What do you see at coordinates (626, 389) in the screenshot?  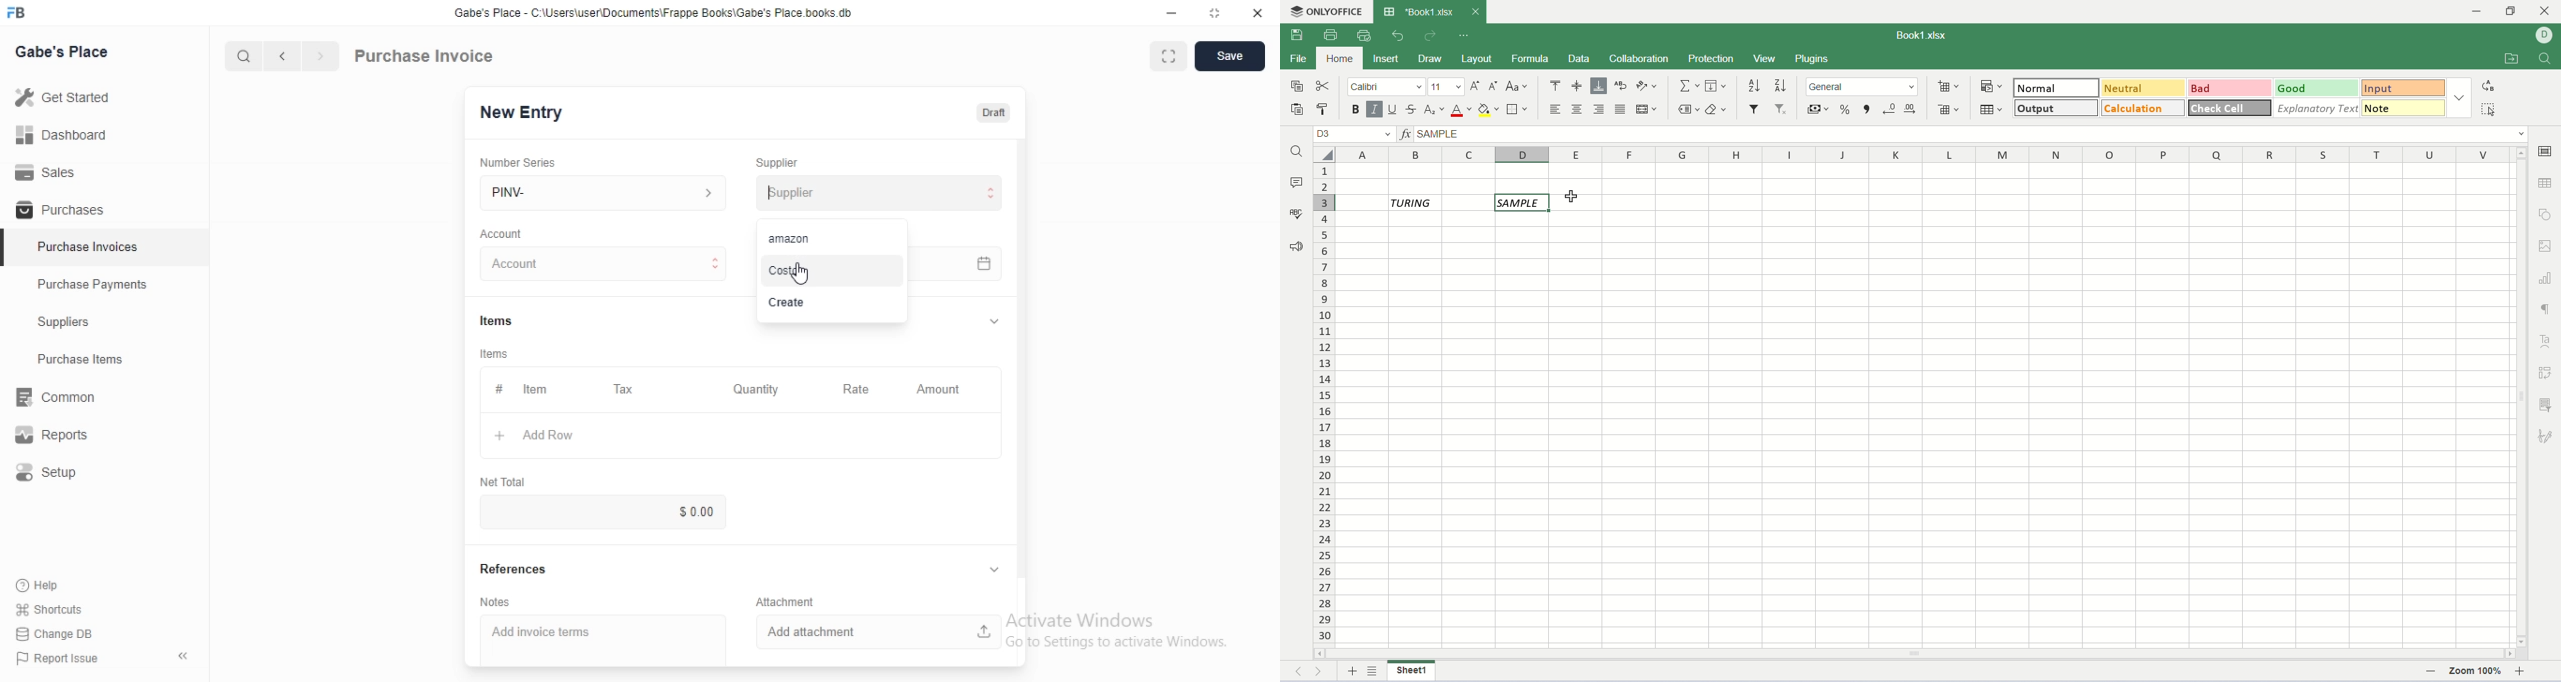 I see `Tax` at bounding box center [626, 389].